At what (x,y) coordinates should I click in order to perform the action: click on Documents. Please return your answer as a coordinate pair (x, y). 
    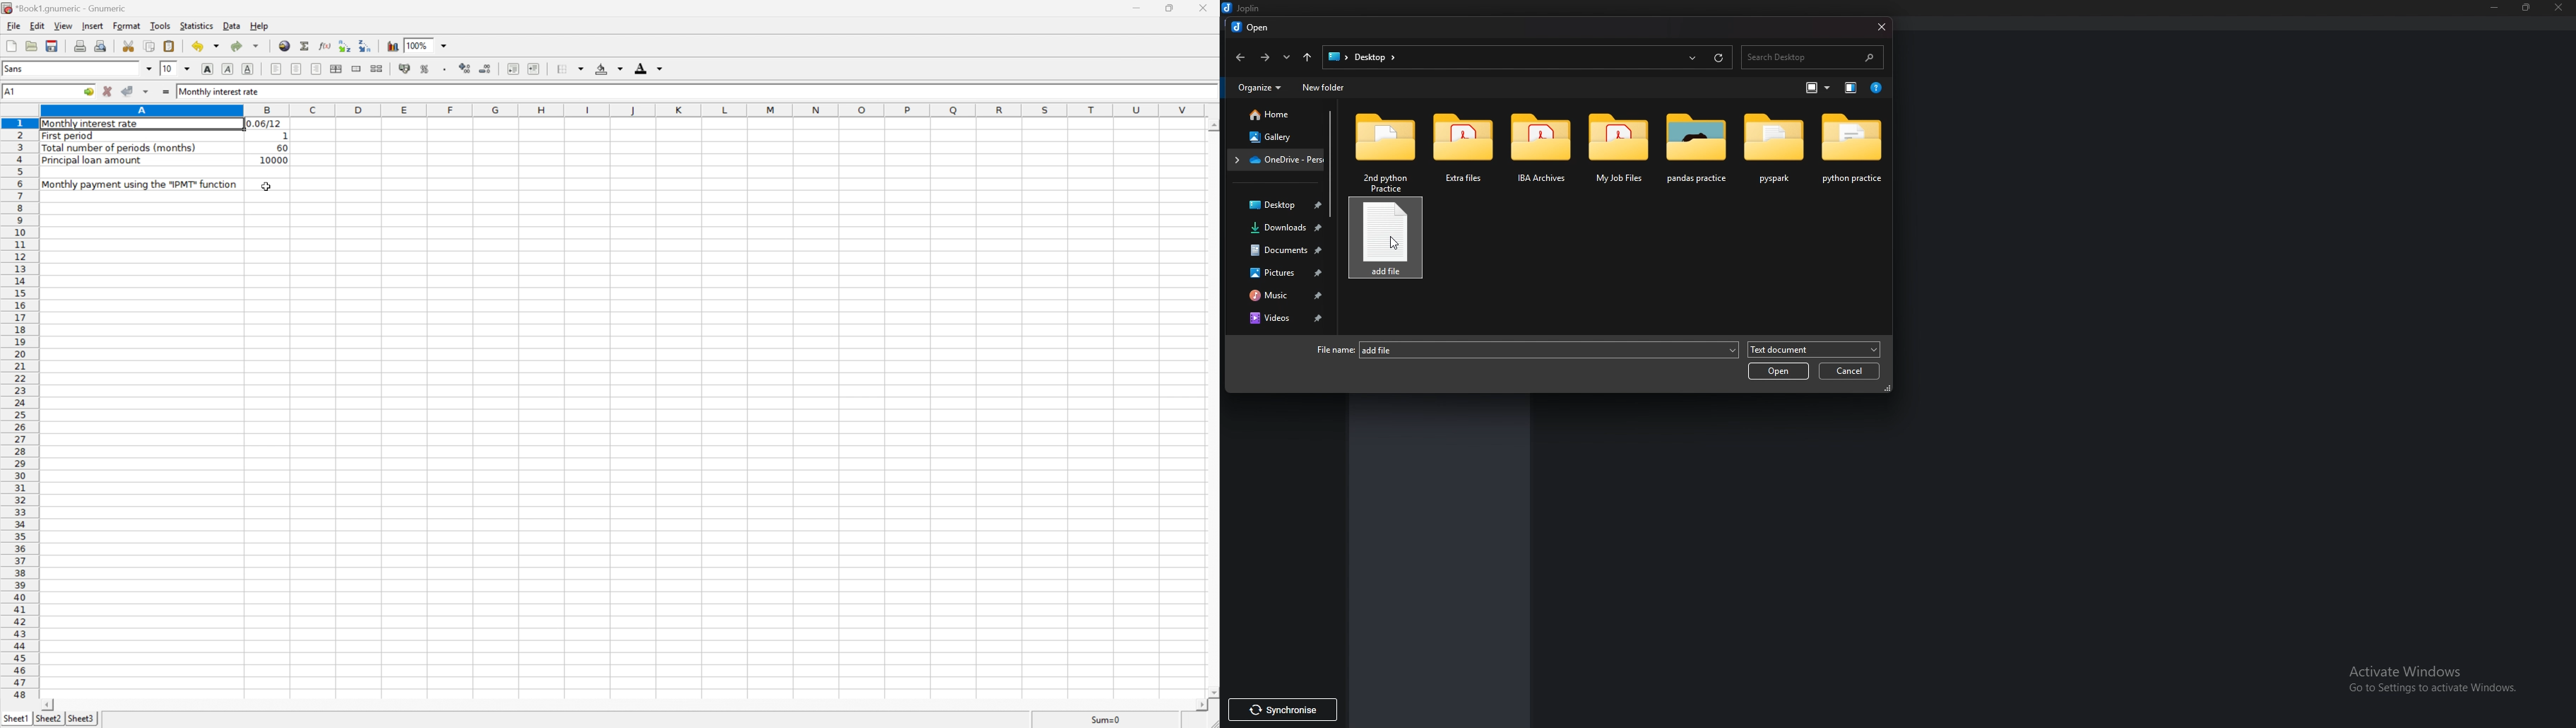
    Looking at the image, I should click on (1284, 249).